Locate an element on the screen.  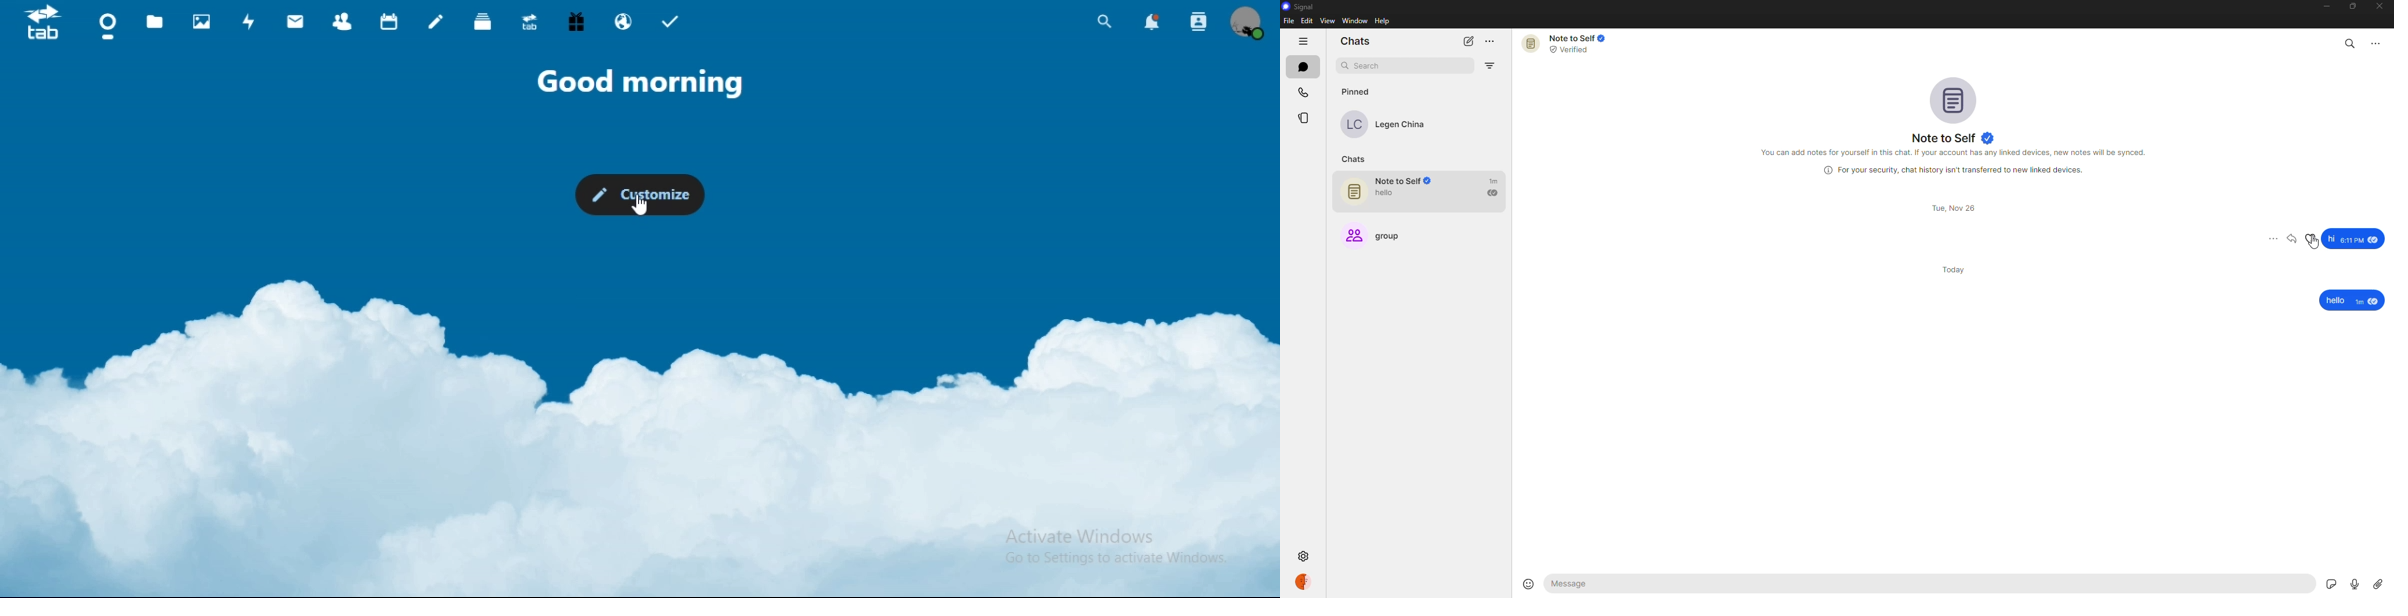
contact is located at coordinates (1391, 125).